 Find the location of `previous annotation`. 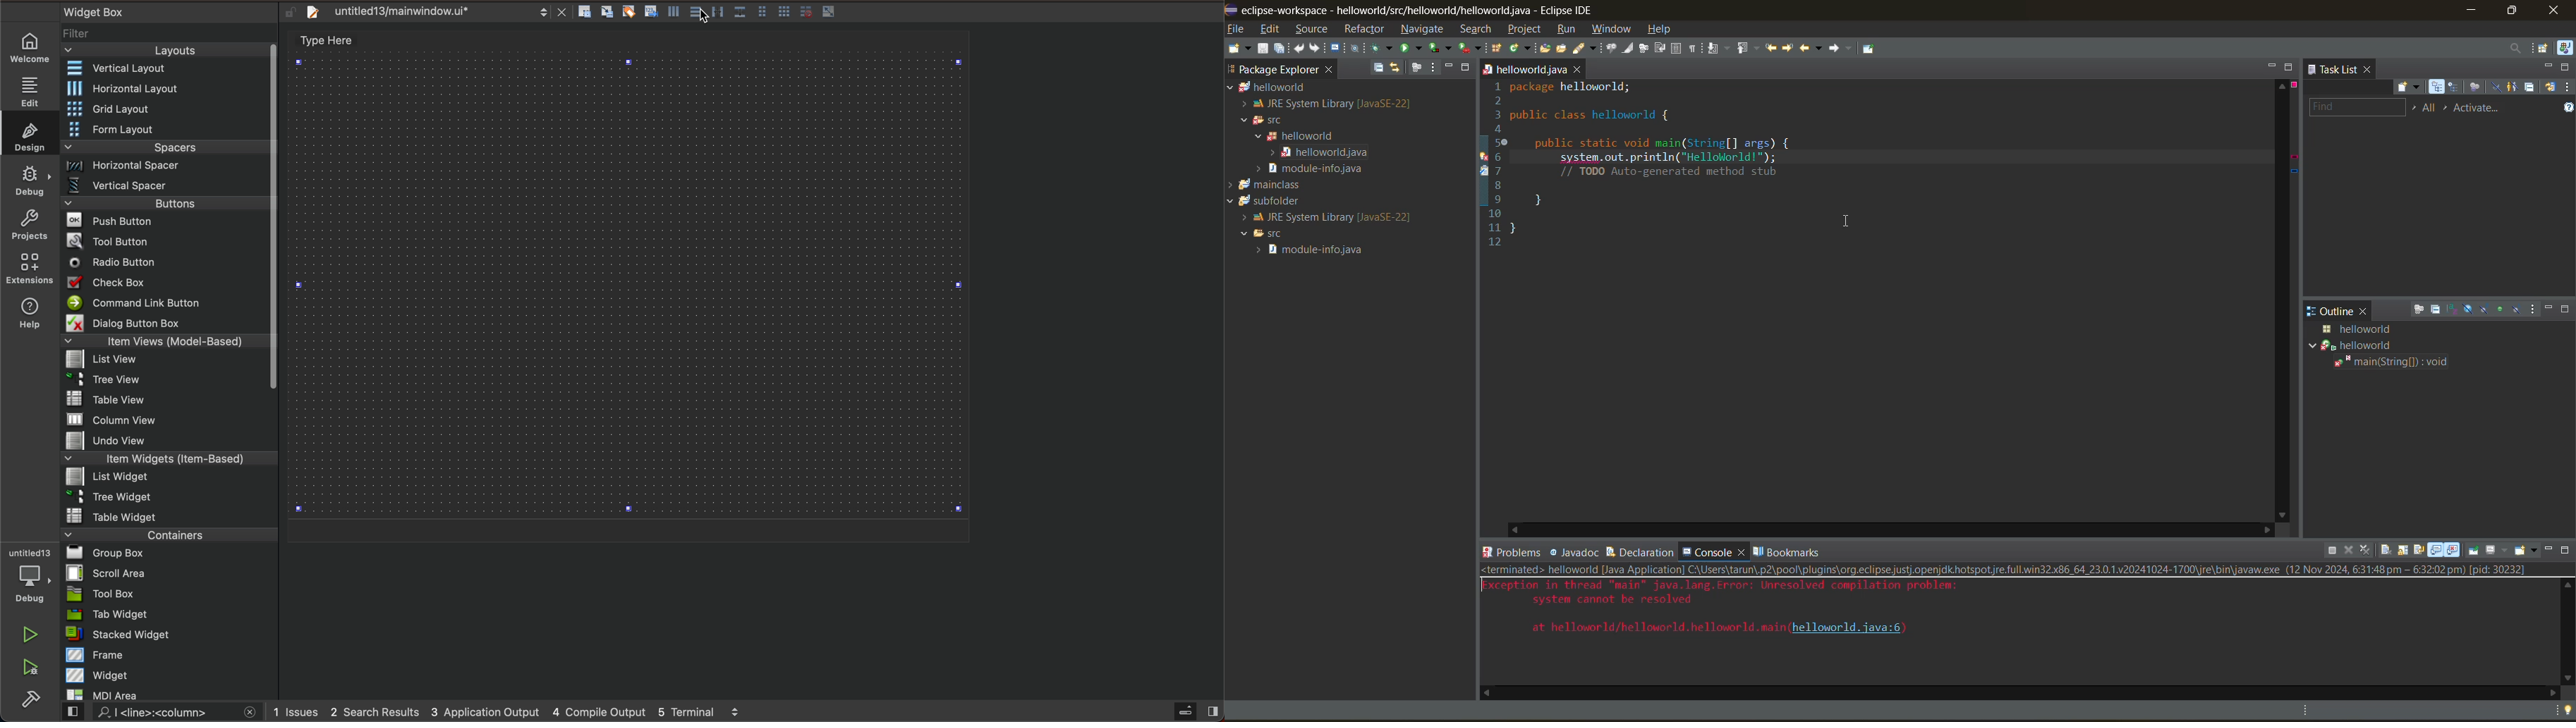

previous annotation is located at coordinates (1749, 48).